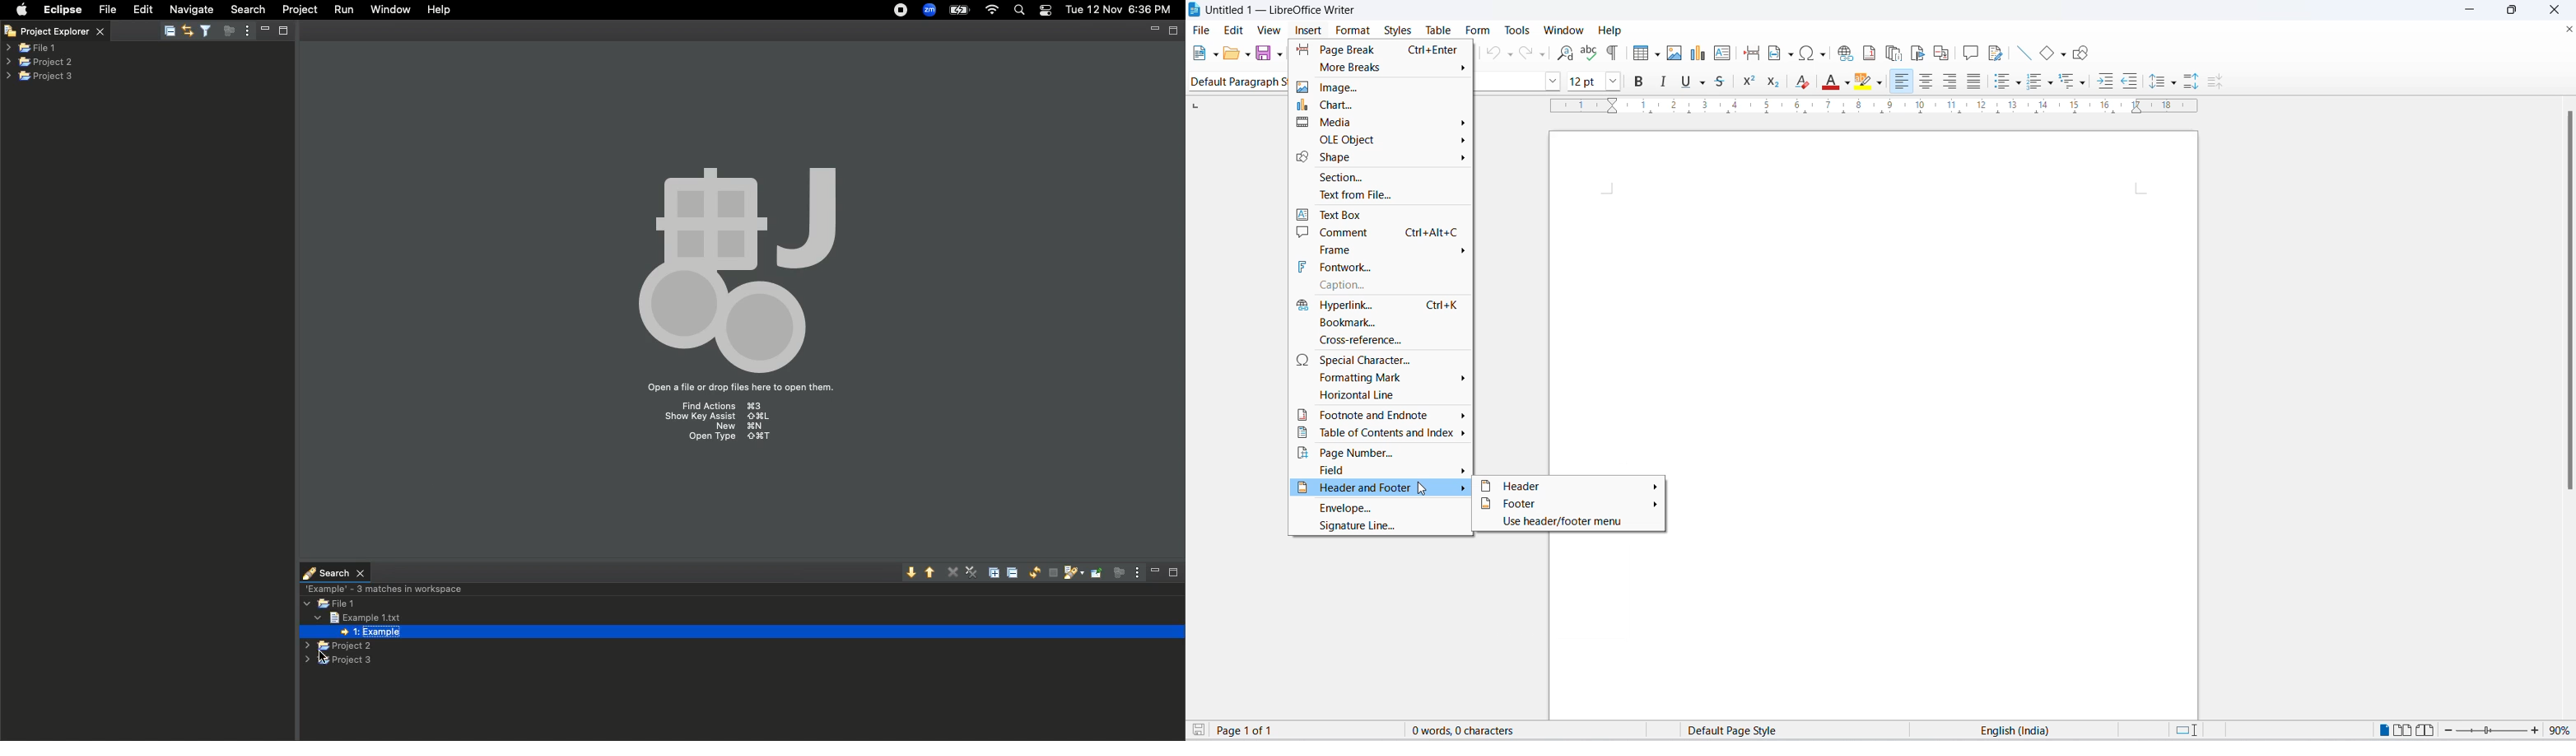 The width and height of the screenshot is (2576, 756). Describe the element at coordinates (1864, 83) in the screenshot. I see `character highlighting` at that location.